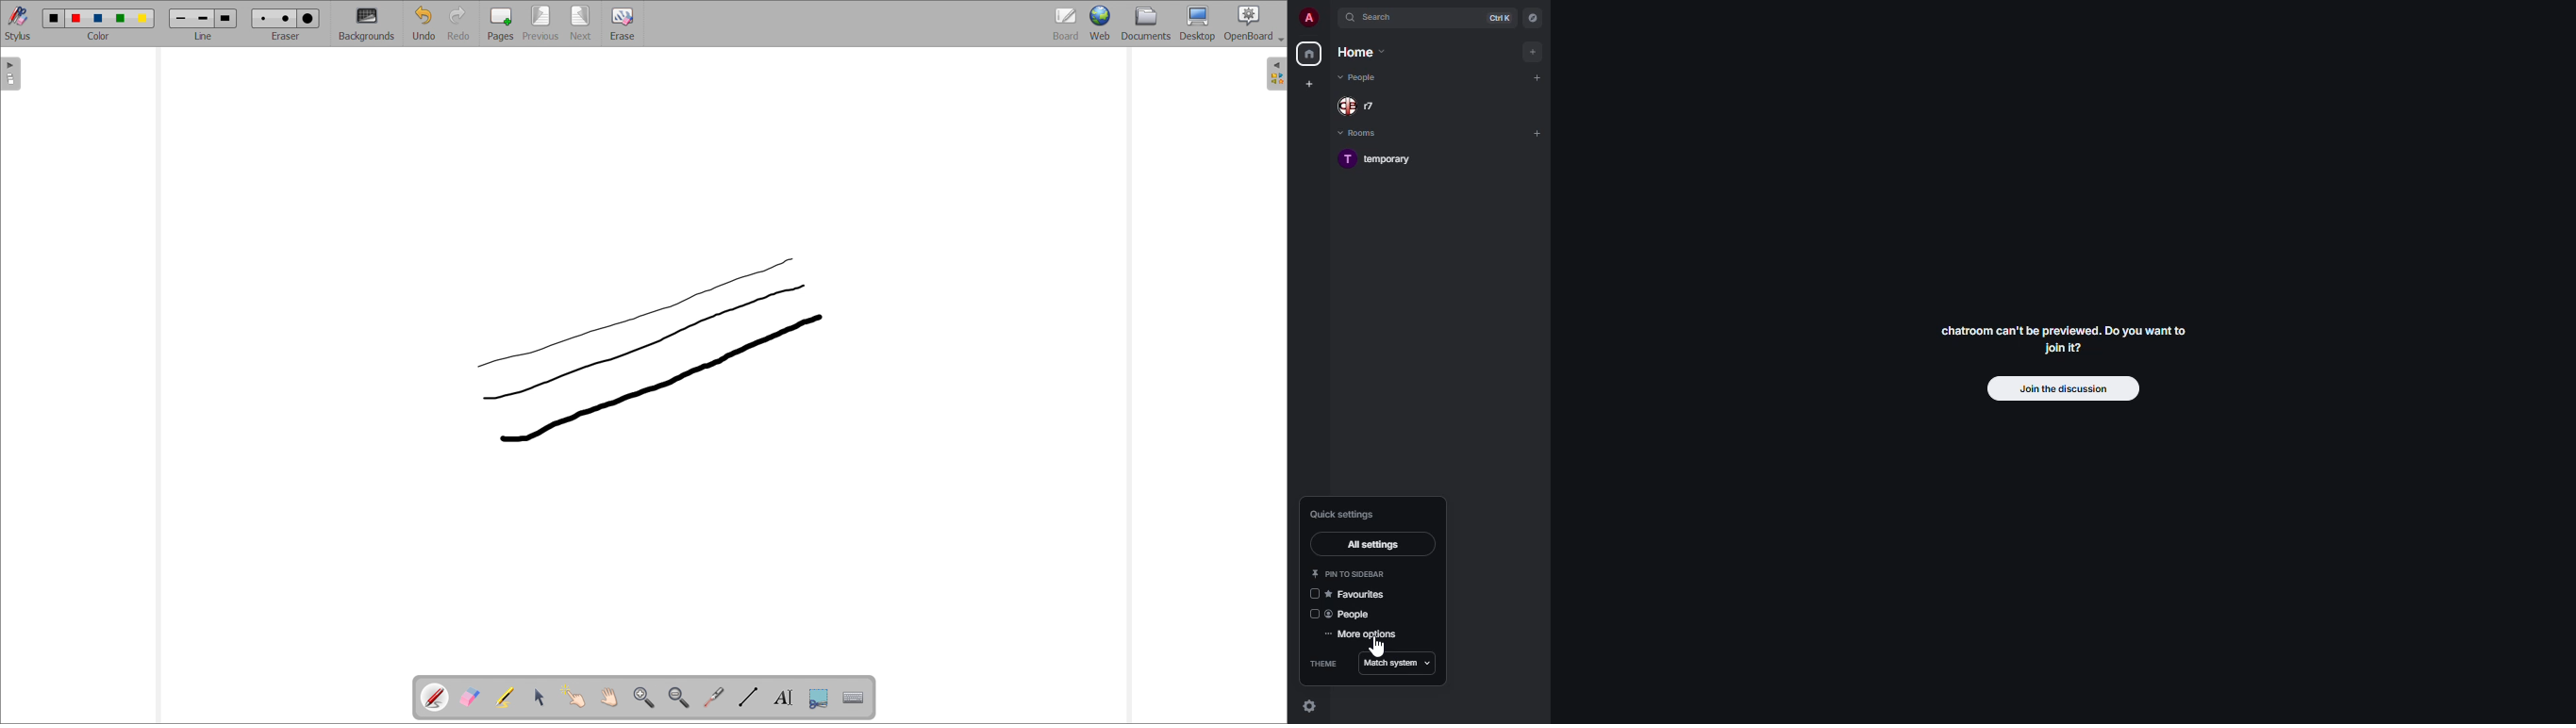  I want to click on favorites, so click(1356, 597).